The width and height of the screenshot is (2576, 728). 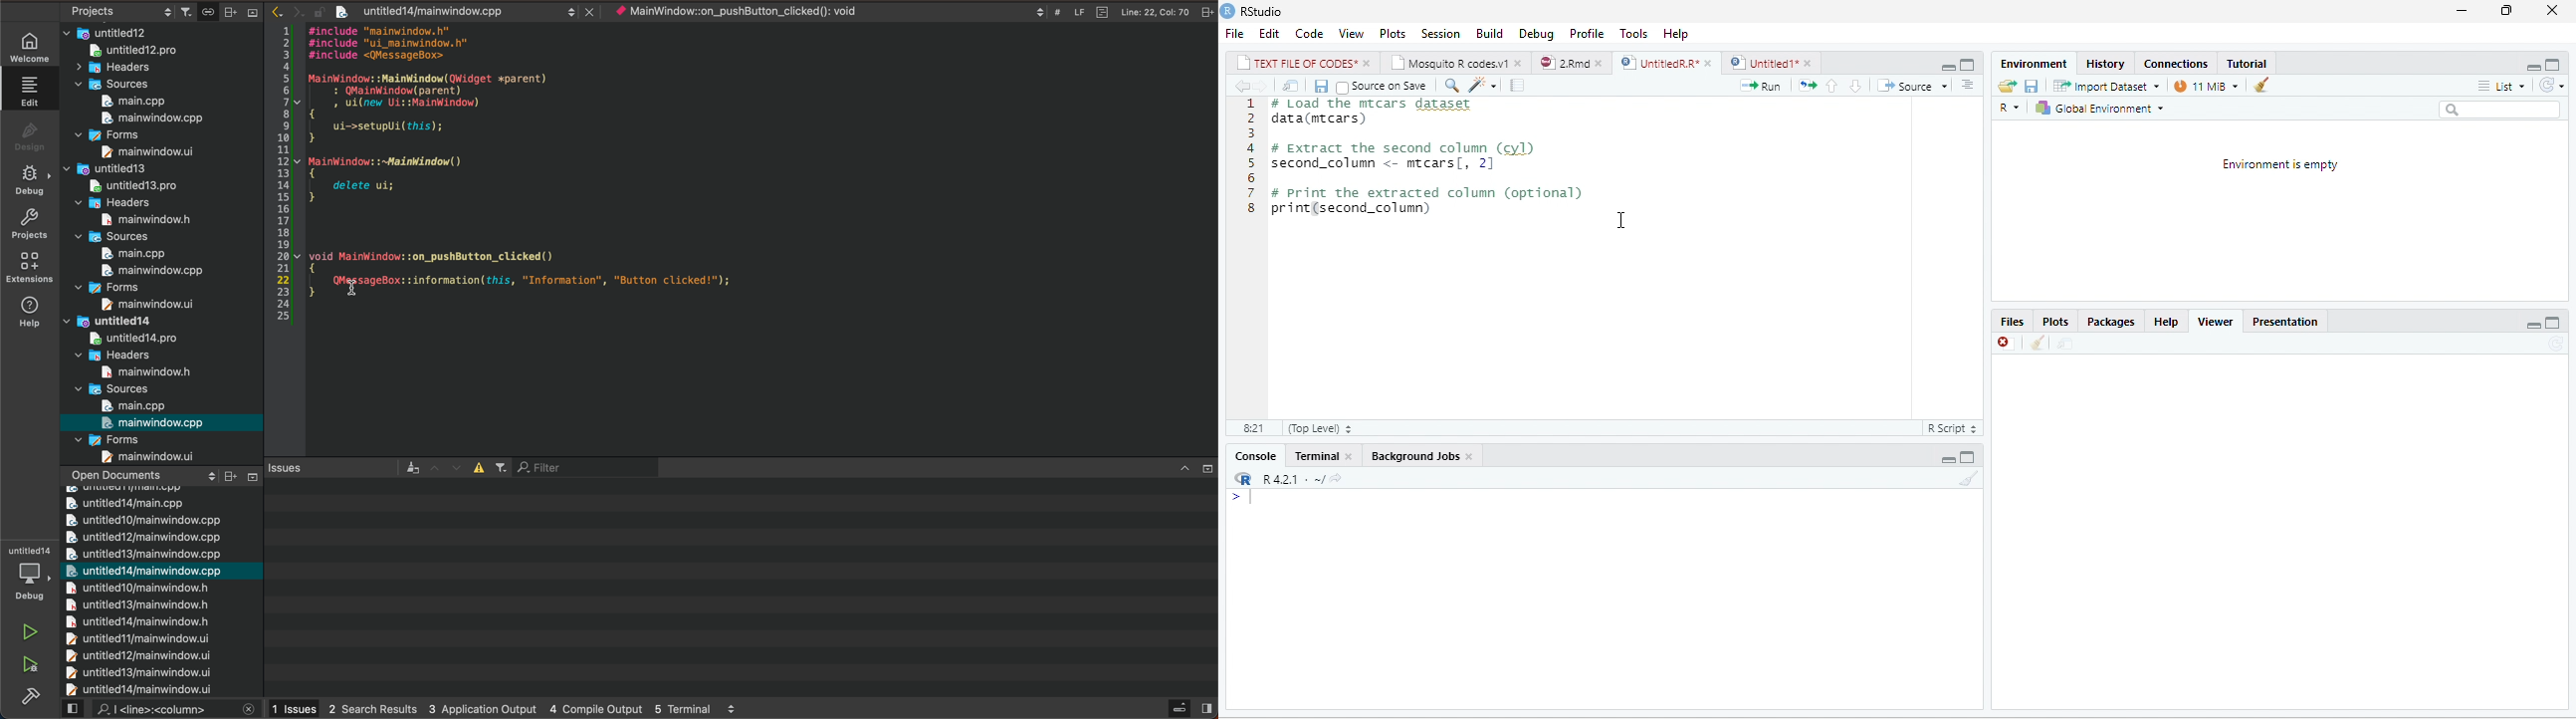 I want to click on EDIT, so click(x=32, y=91).